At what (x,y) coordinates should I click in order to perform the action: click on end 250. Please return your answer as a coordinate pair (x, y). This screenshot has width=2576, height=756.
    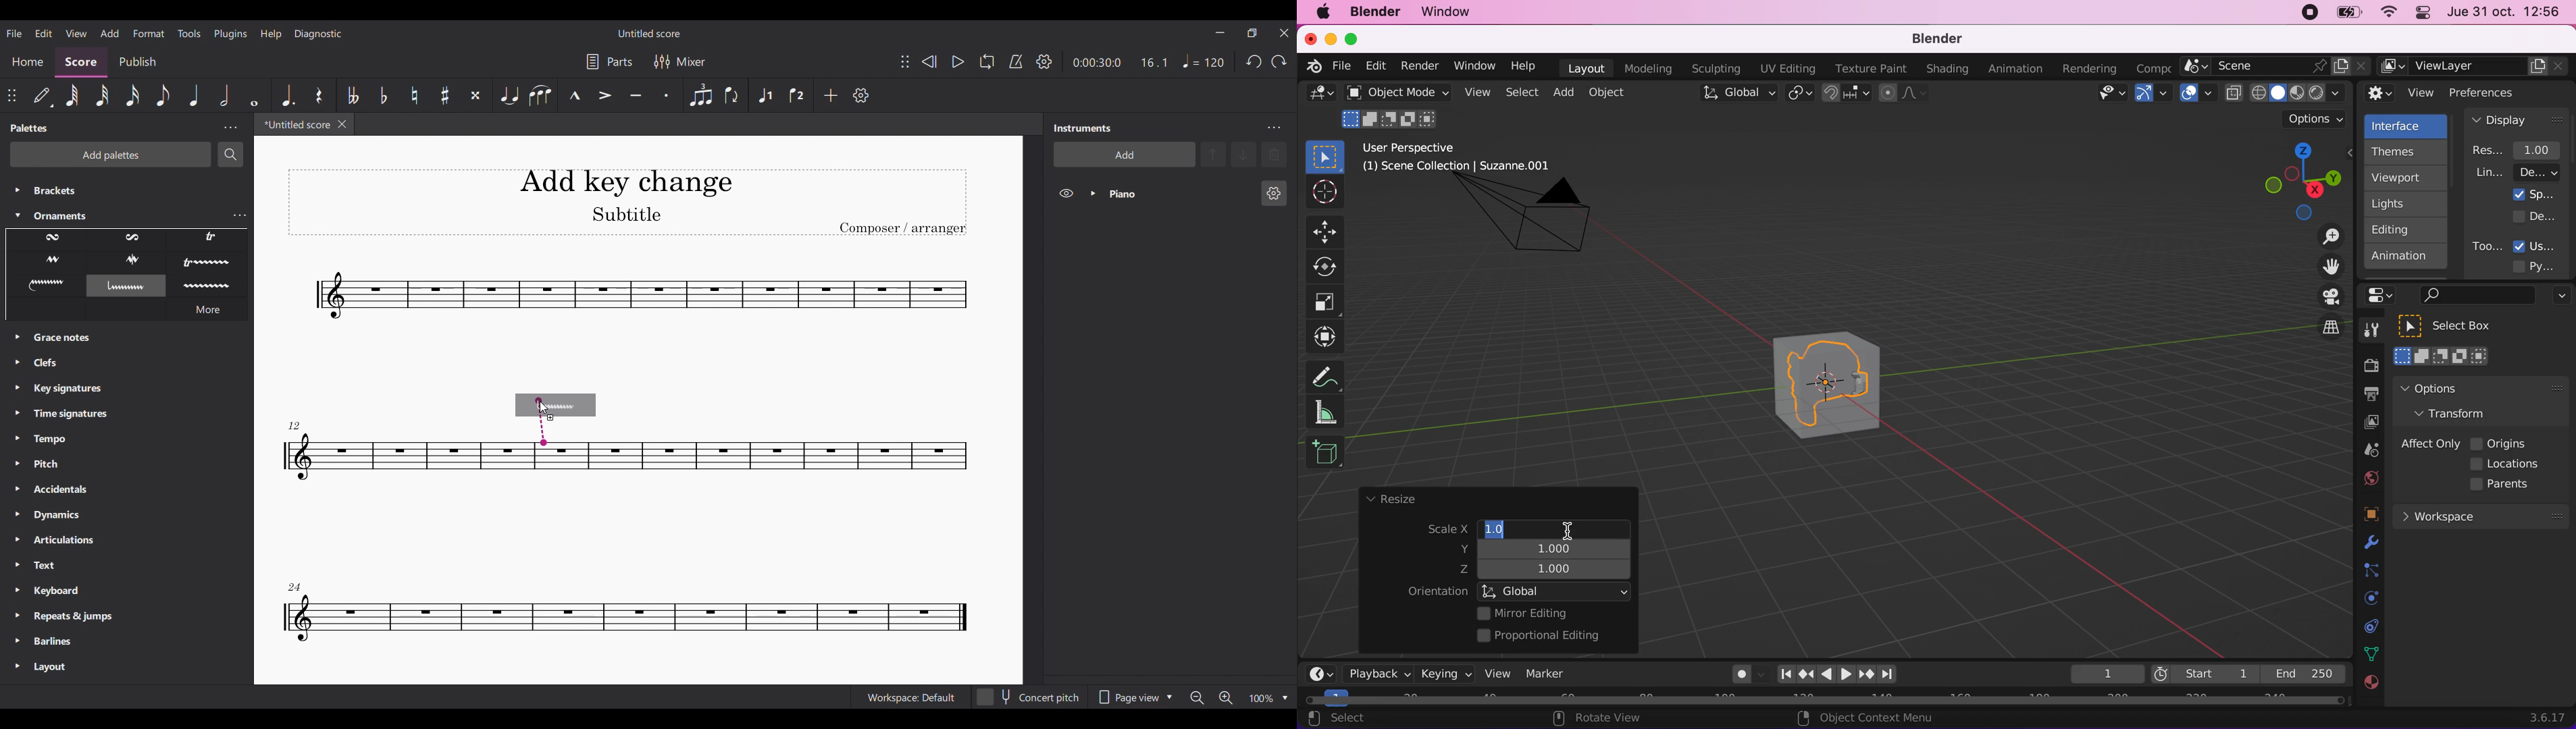
    Looking at the image, I should click on (2304, 673).